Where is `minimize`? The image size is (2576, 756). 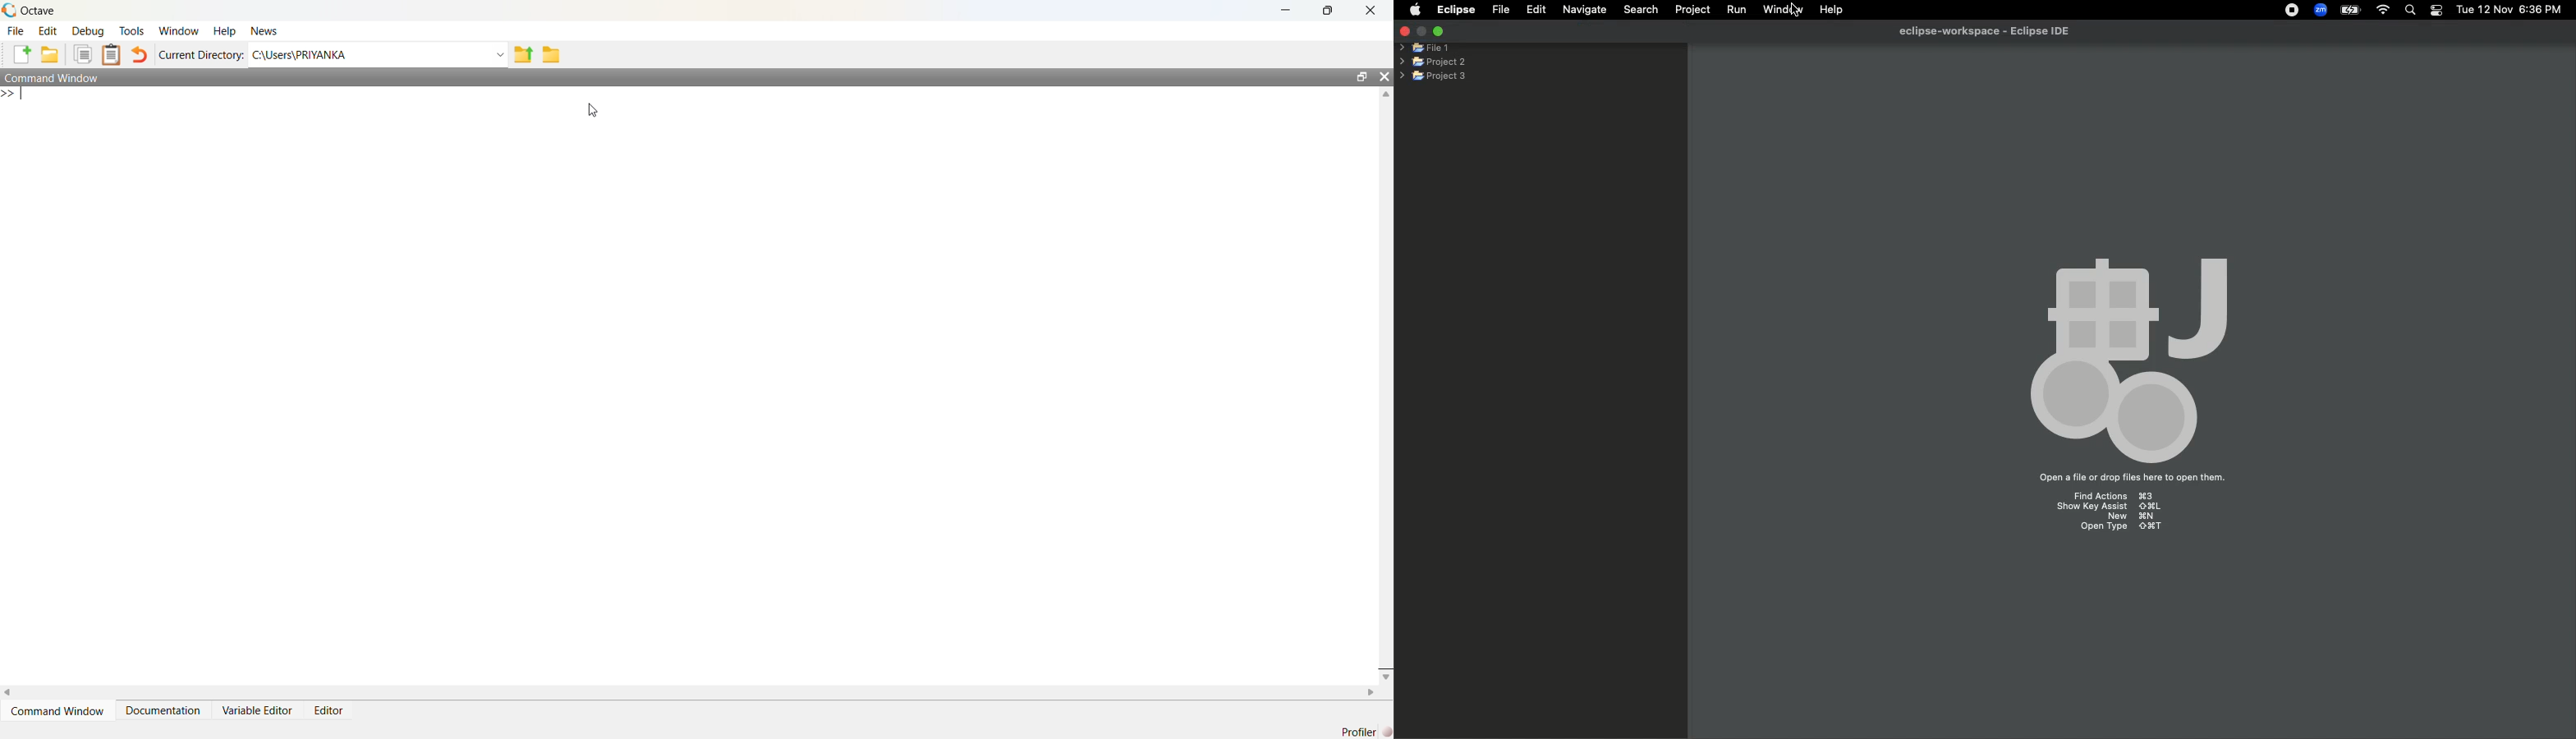
minimize is located at coordinates (1286, 10).